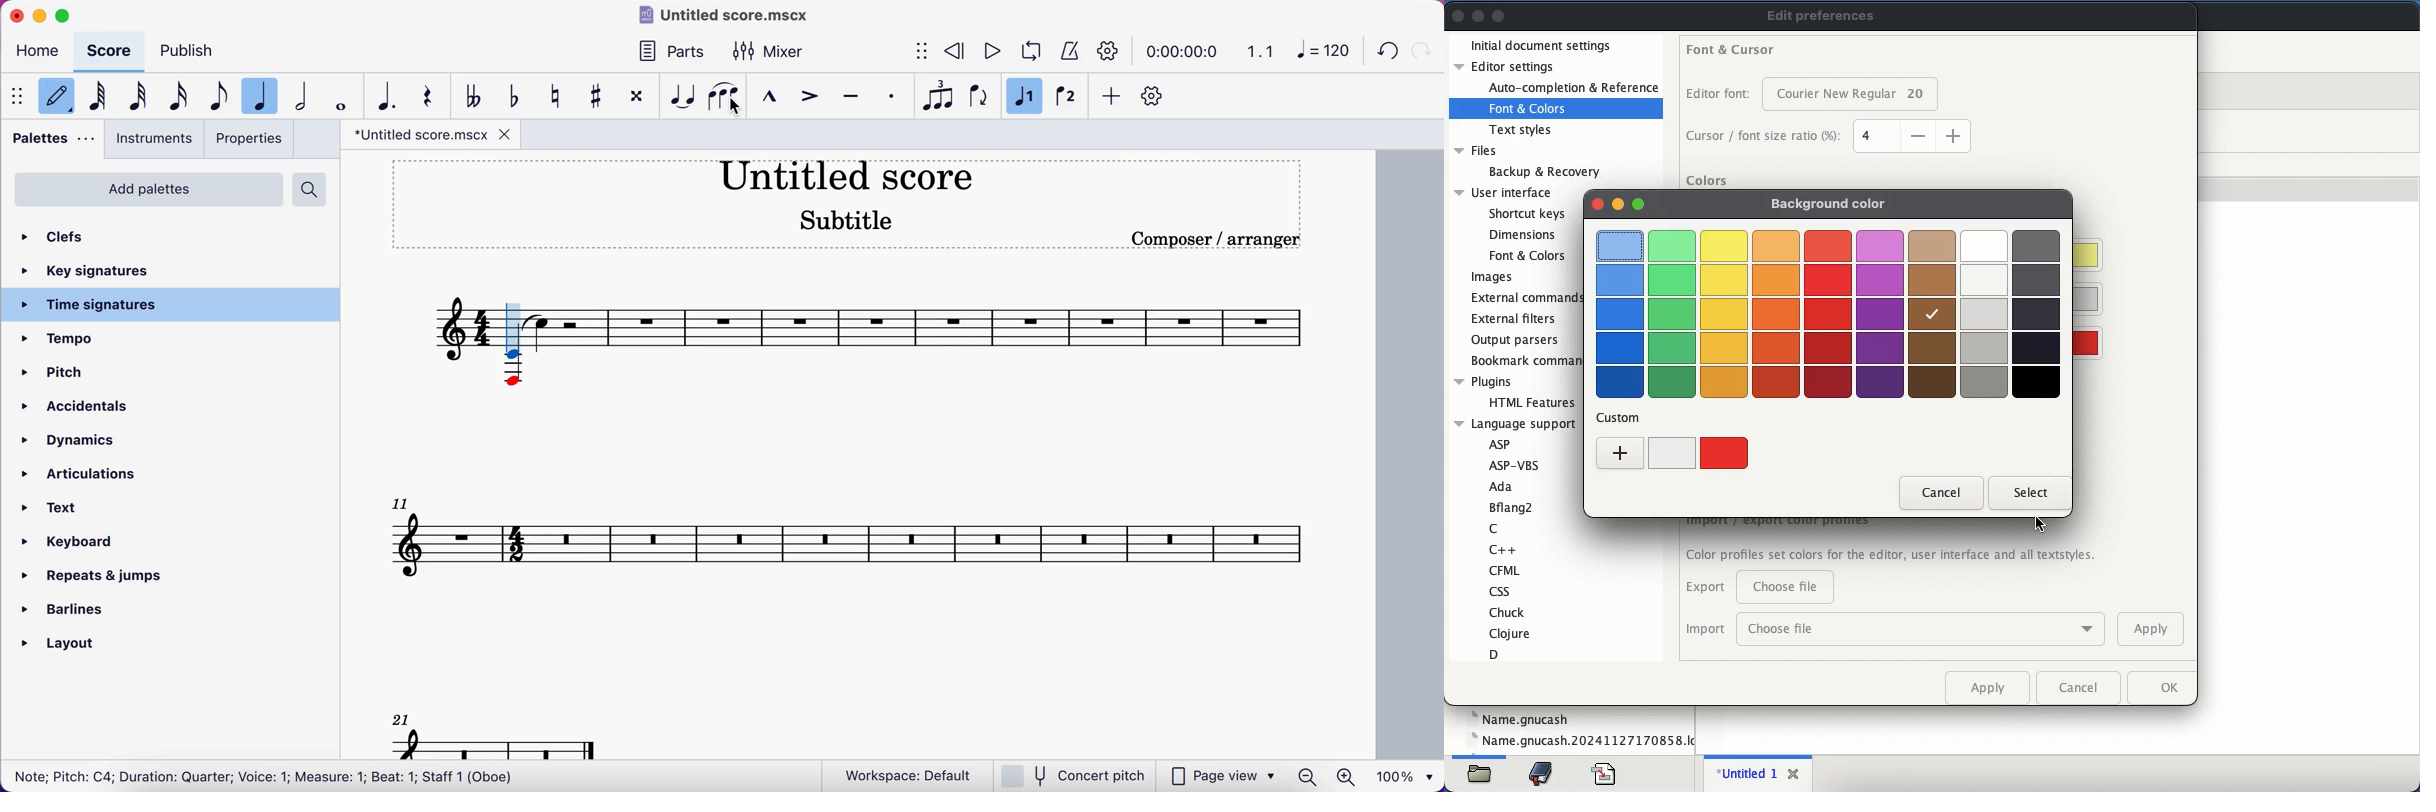  Describe the element at coordinates (1408, 775) in the screenshot. I see `100%` at that location.